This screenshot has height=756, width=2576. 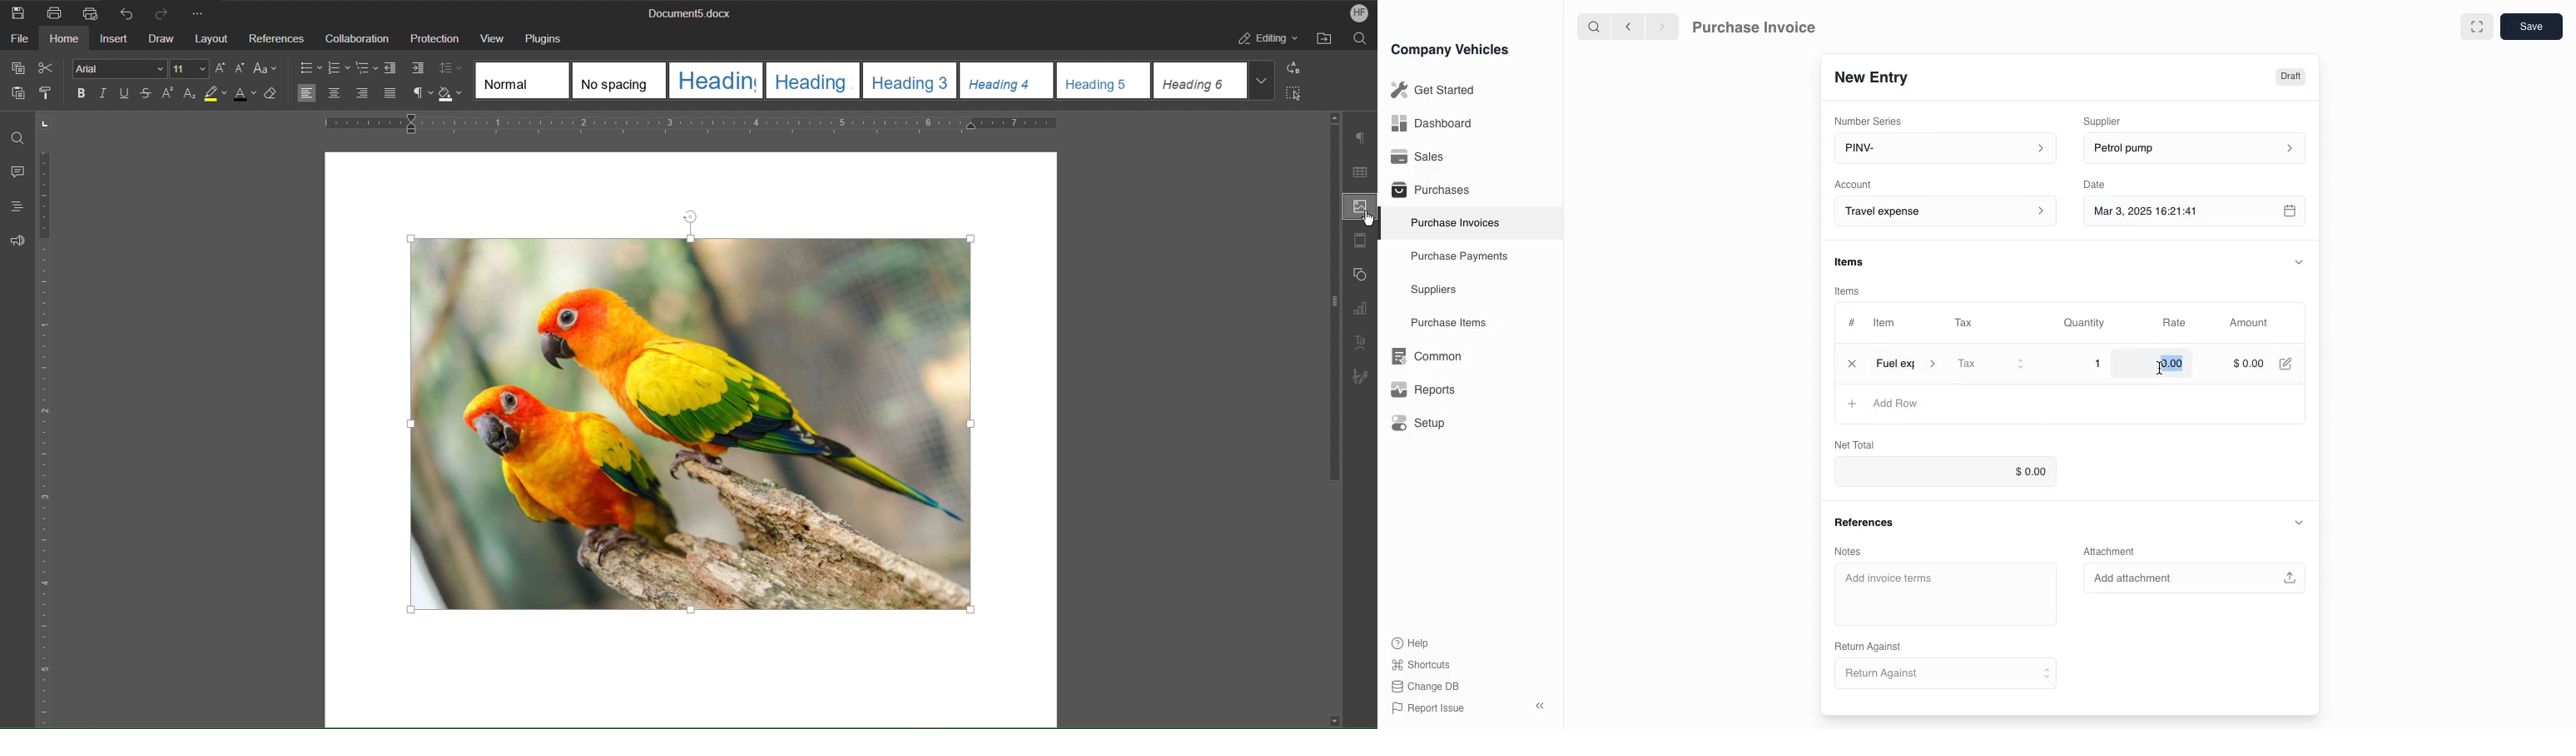 I want to click on Return Against, so click(x=1874, y=645).